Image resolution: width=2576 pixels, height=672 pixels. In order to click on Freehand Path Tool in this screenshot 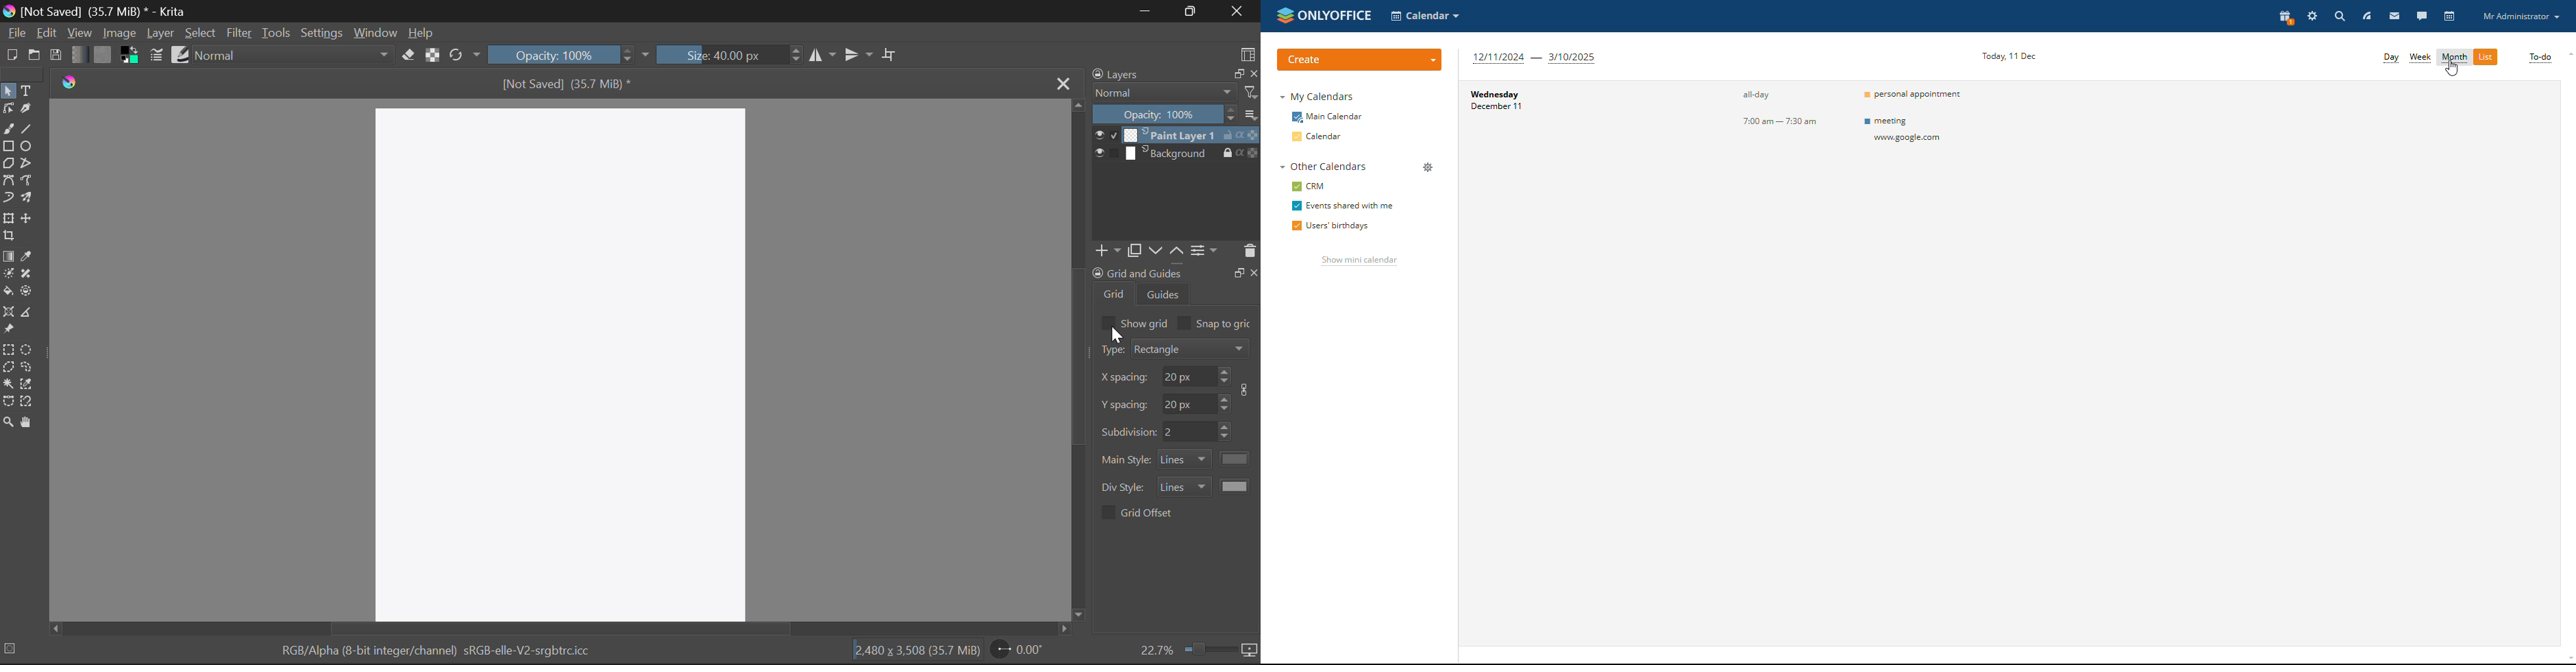, I will do `click(30, 182)`.